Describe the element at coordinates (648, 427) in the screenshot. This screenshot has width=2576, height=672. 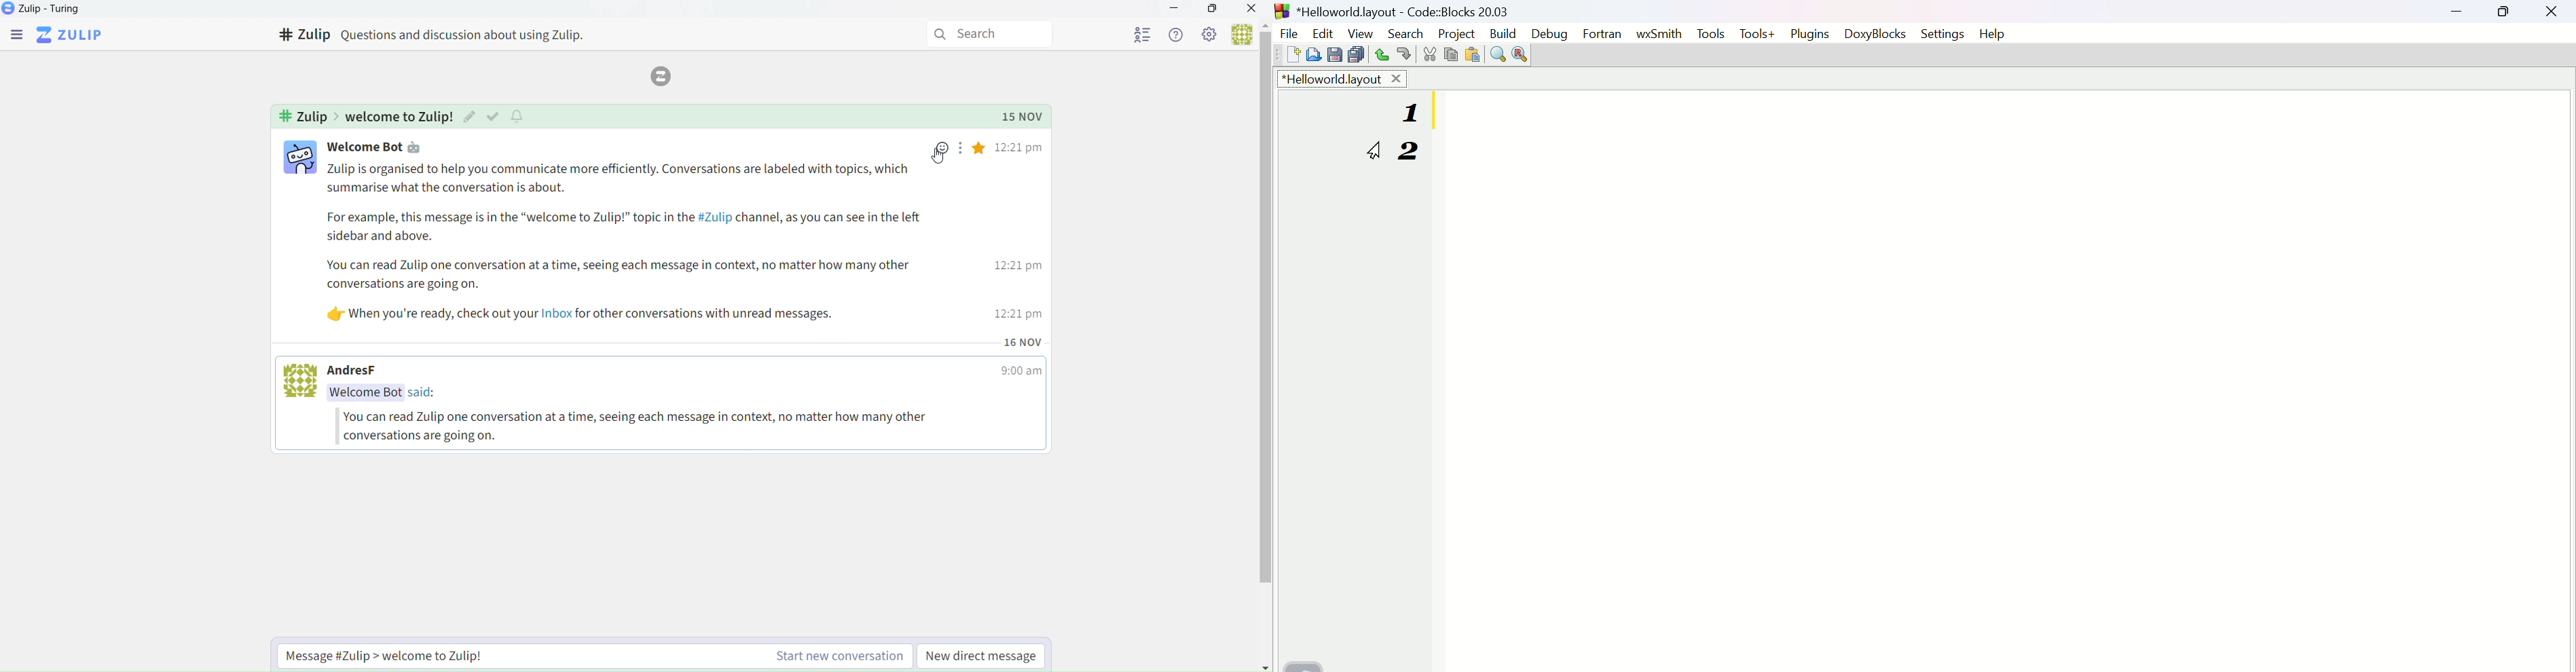
I see `You can read Zulip one conversation at a time, seeing each message in context, no matter how many other
conversations are going on.` at that location.